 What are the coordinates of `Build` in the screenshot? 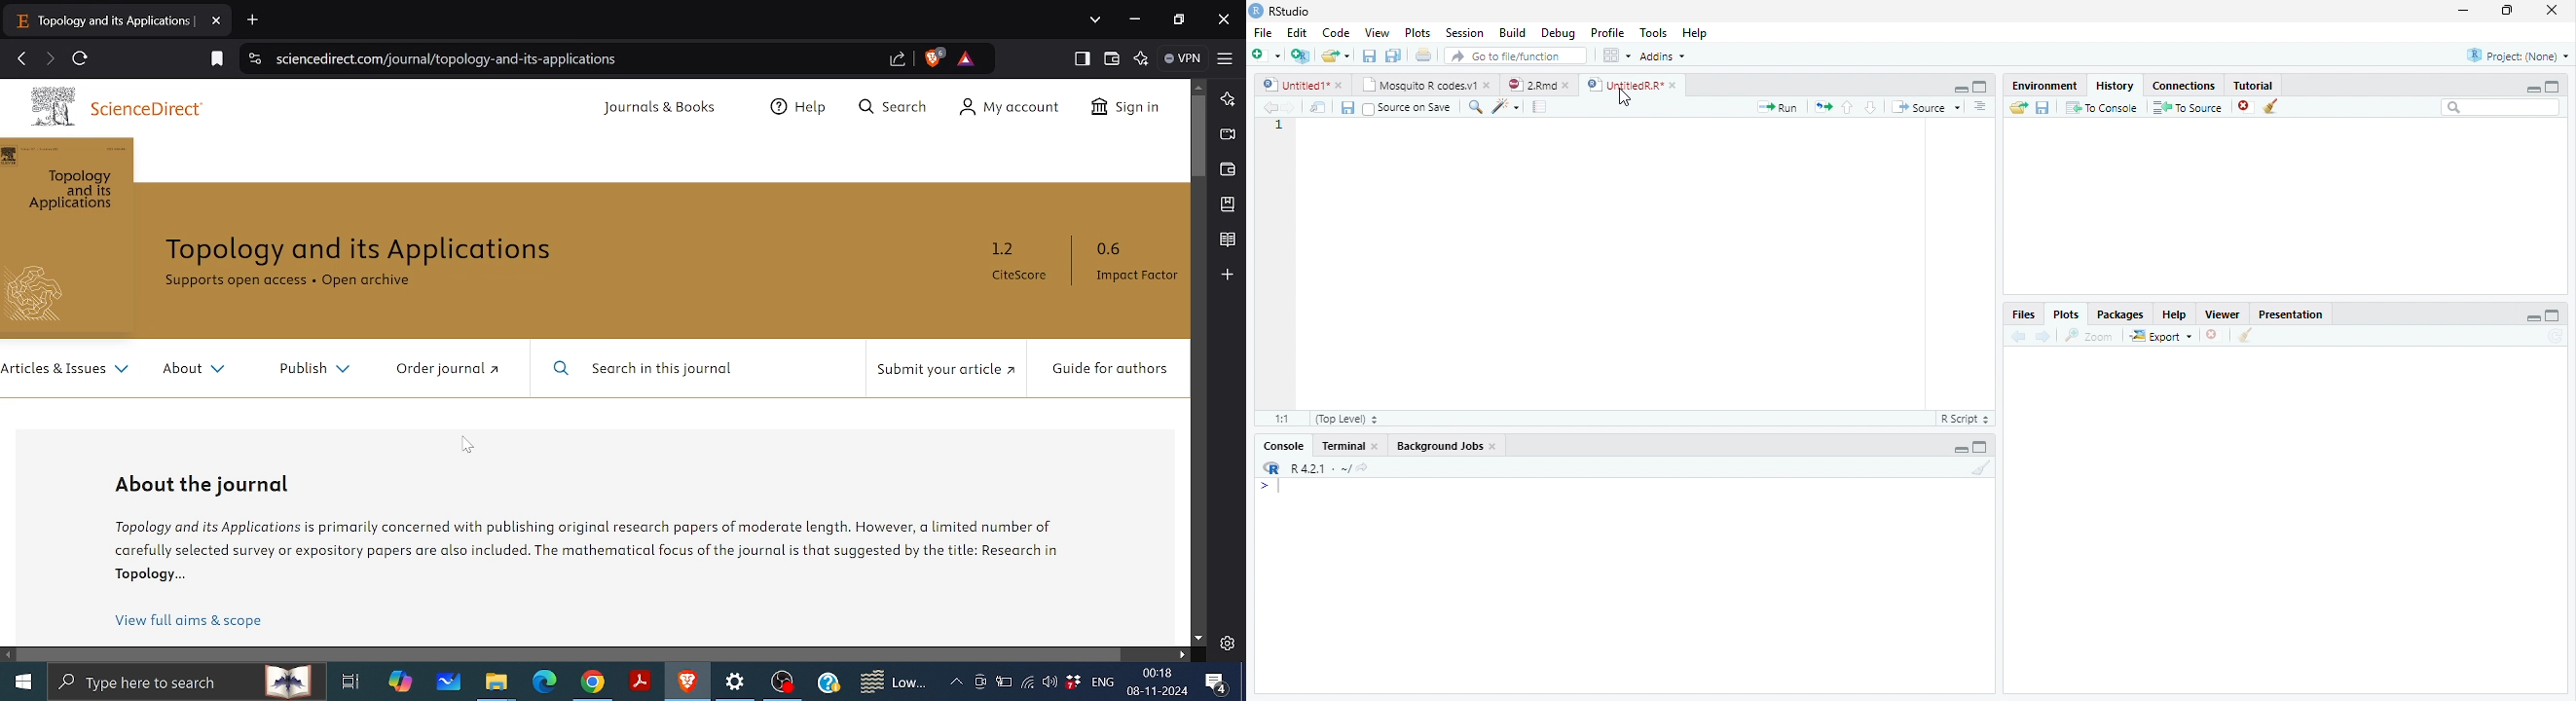 It's located at (1510, 34).